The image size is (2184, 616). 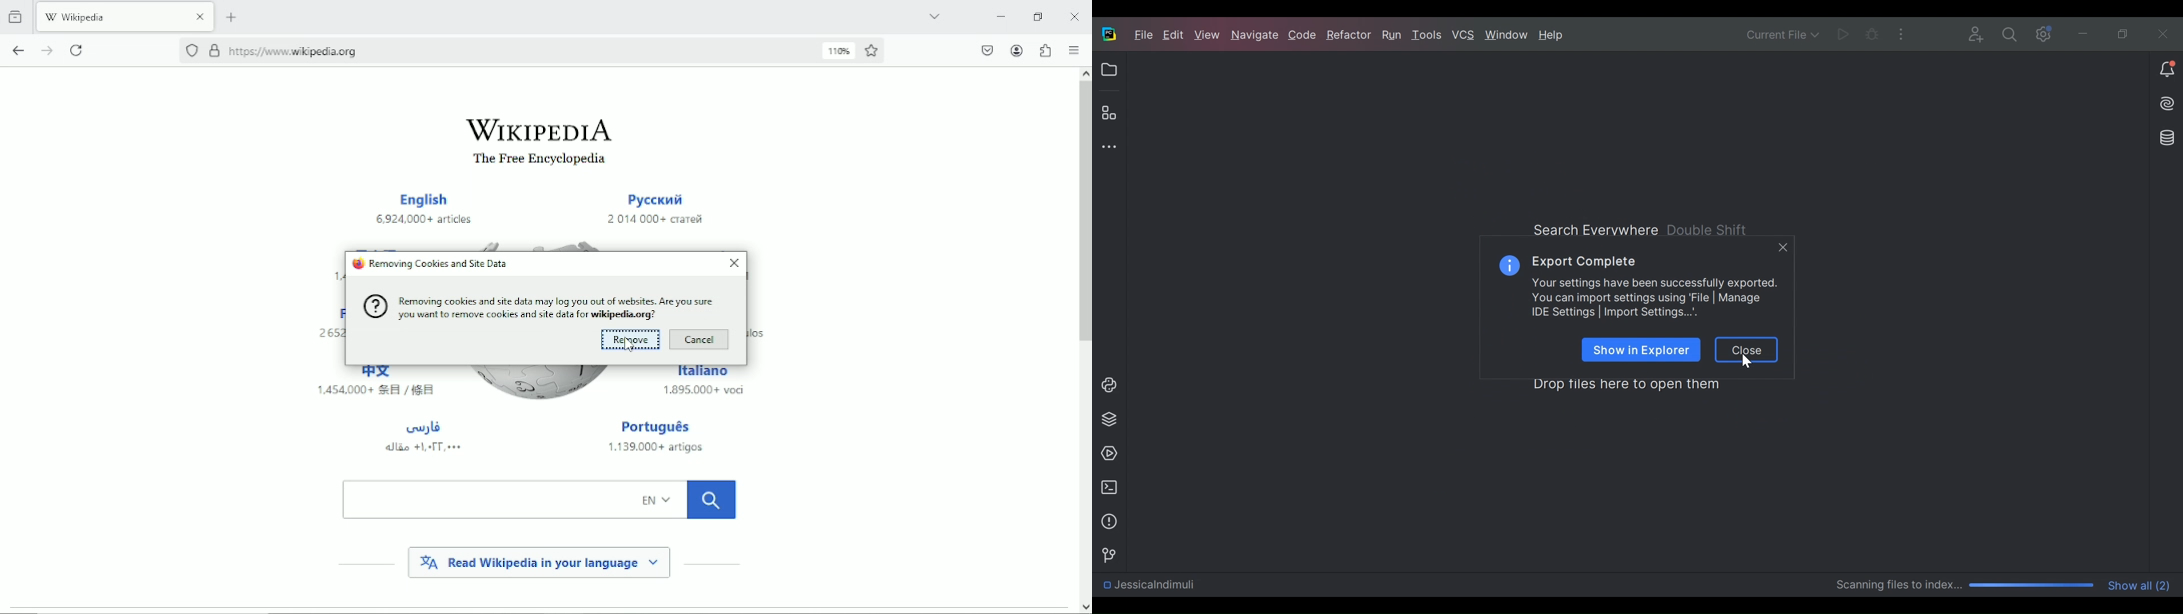 What do you see at coordinates (933, 15) in the screenshot?
I see `list all tabs` at bounding box center [933, 15].